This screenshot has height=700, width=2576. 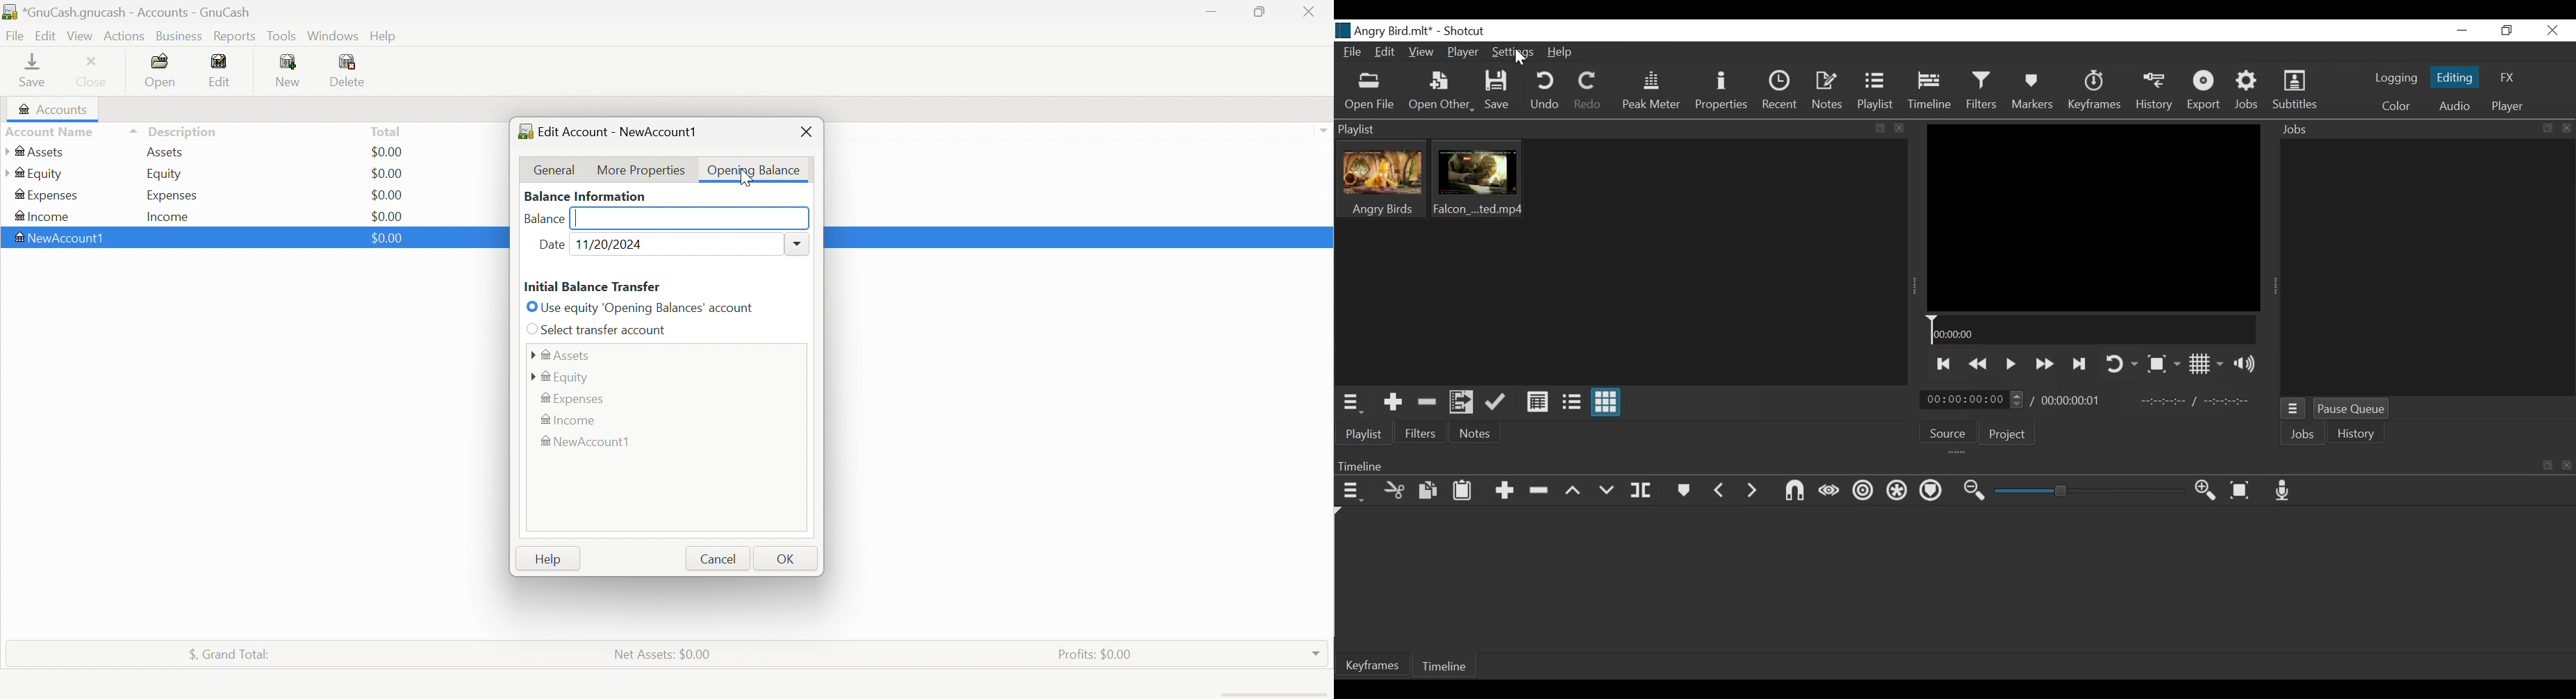 What do you see at coordinates (2072, 401) in the screenshot?
I see `Total Duration` at bounding box center [2072, 401].